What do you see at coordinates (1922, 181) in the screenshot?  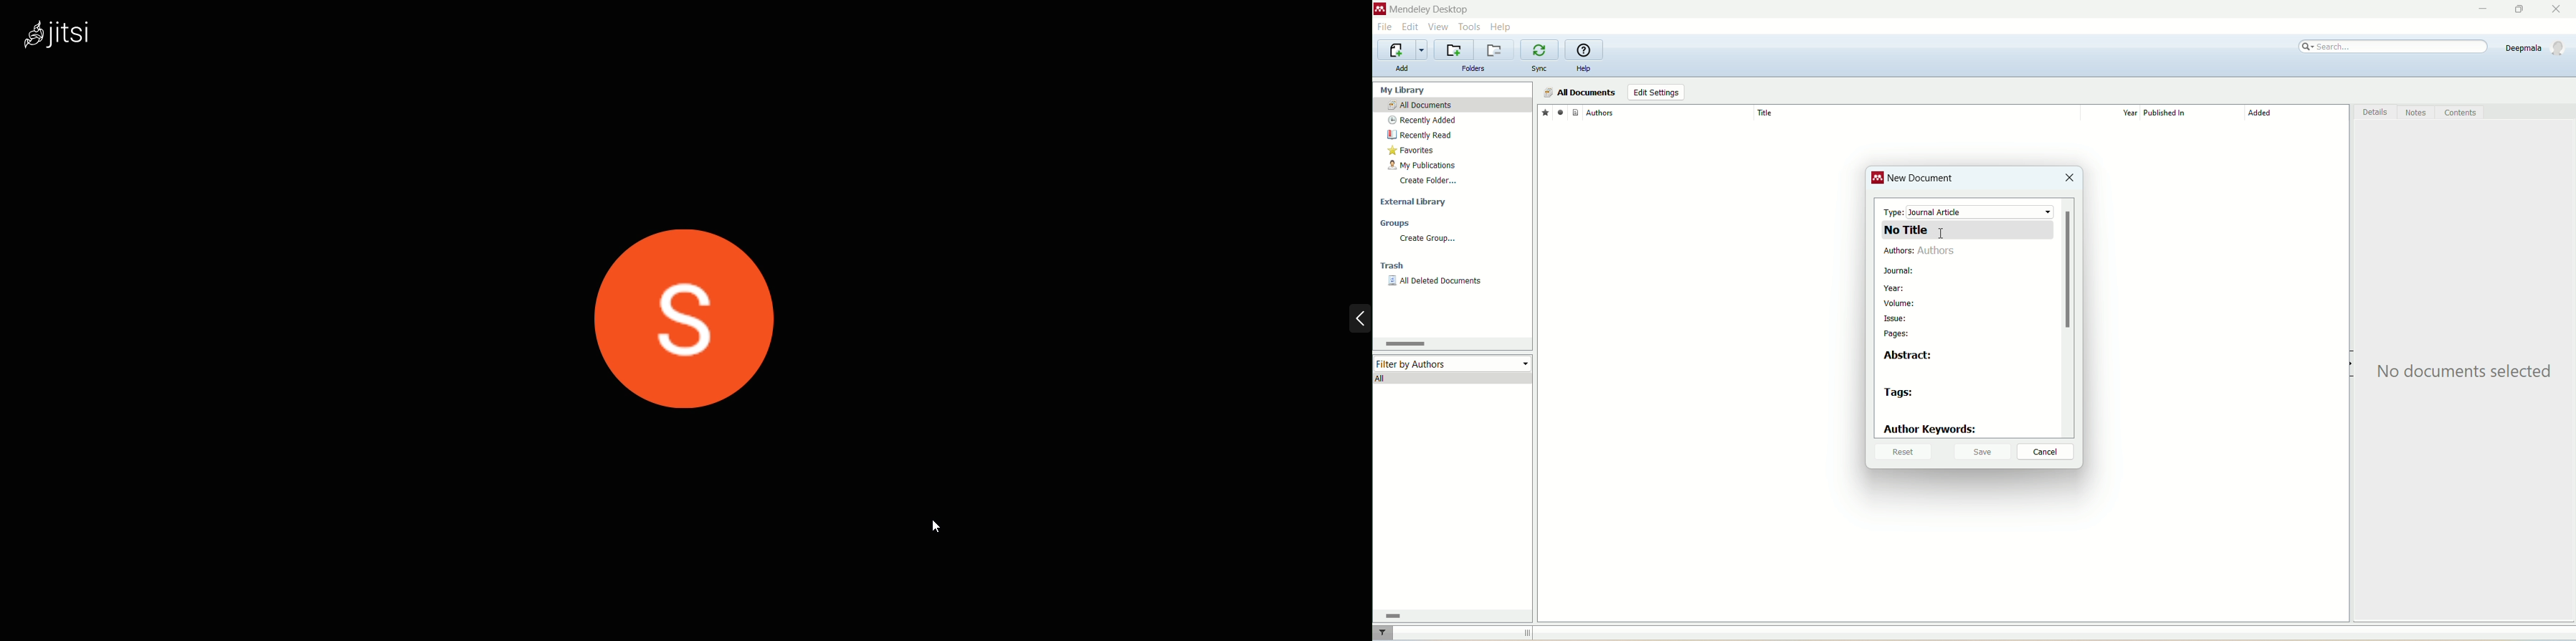 I see `new document` at bounding box center [1922, 181].